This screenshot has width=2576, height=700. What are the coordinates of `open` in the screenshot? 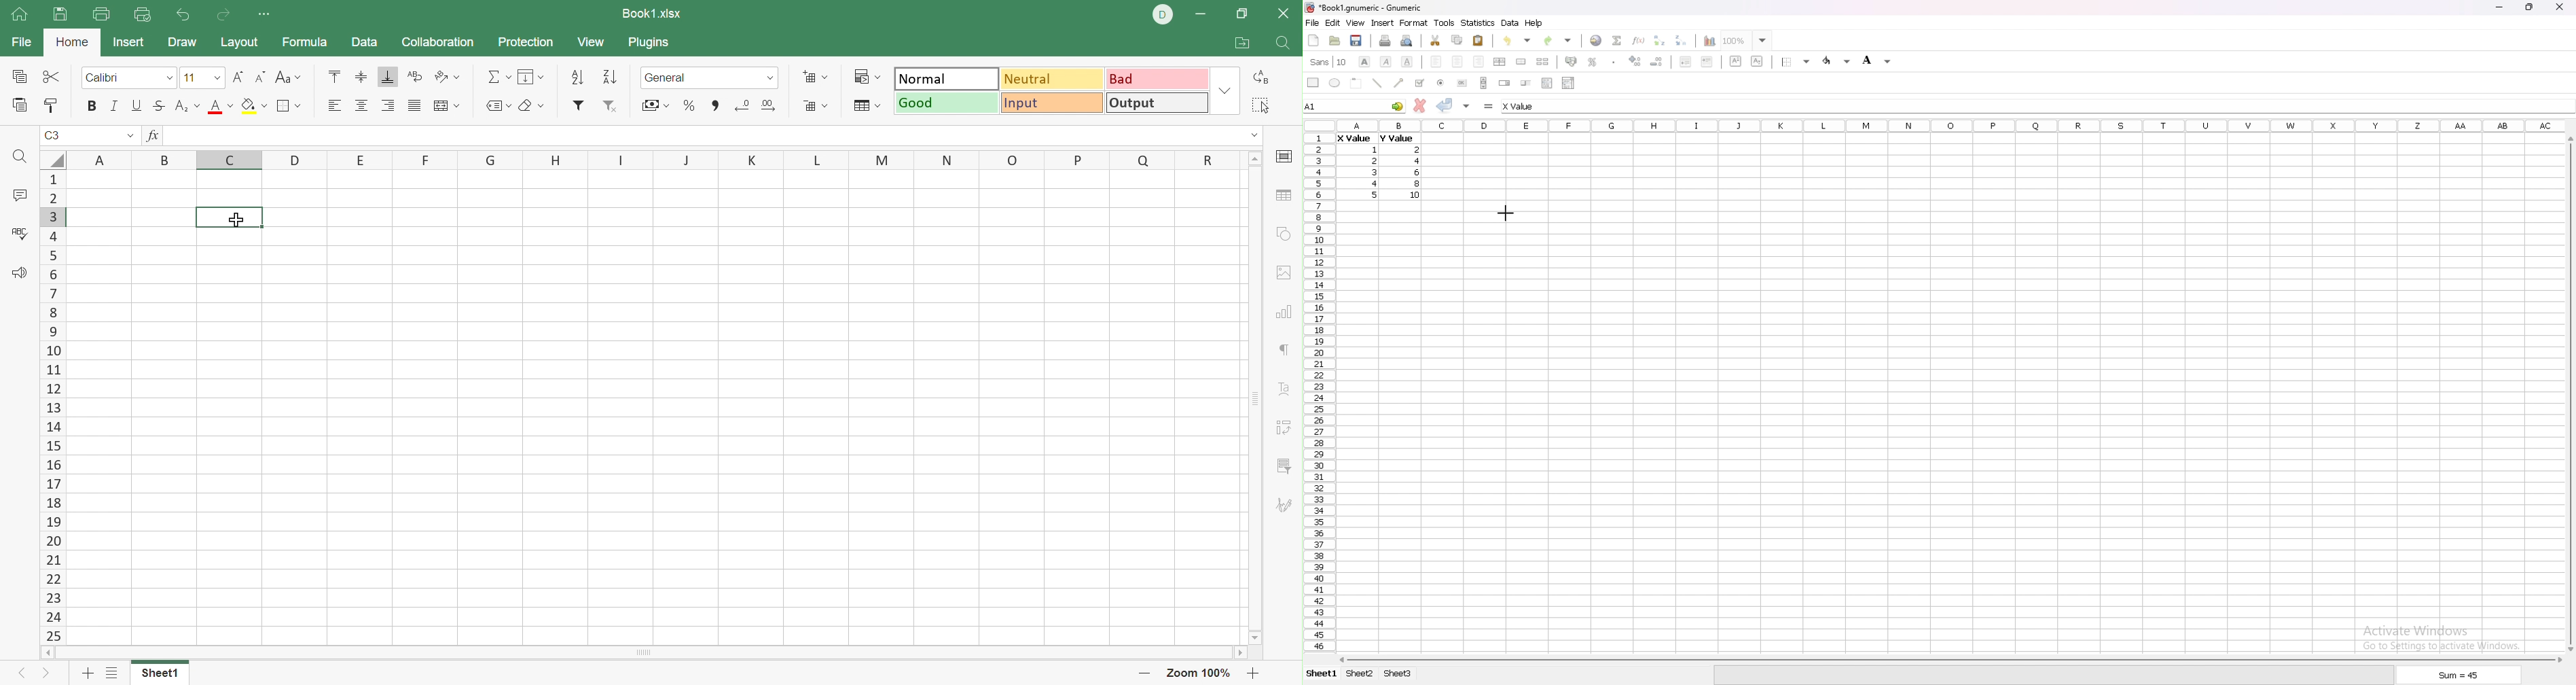 It's located at (1334, 40).